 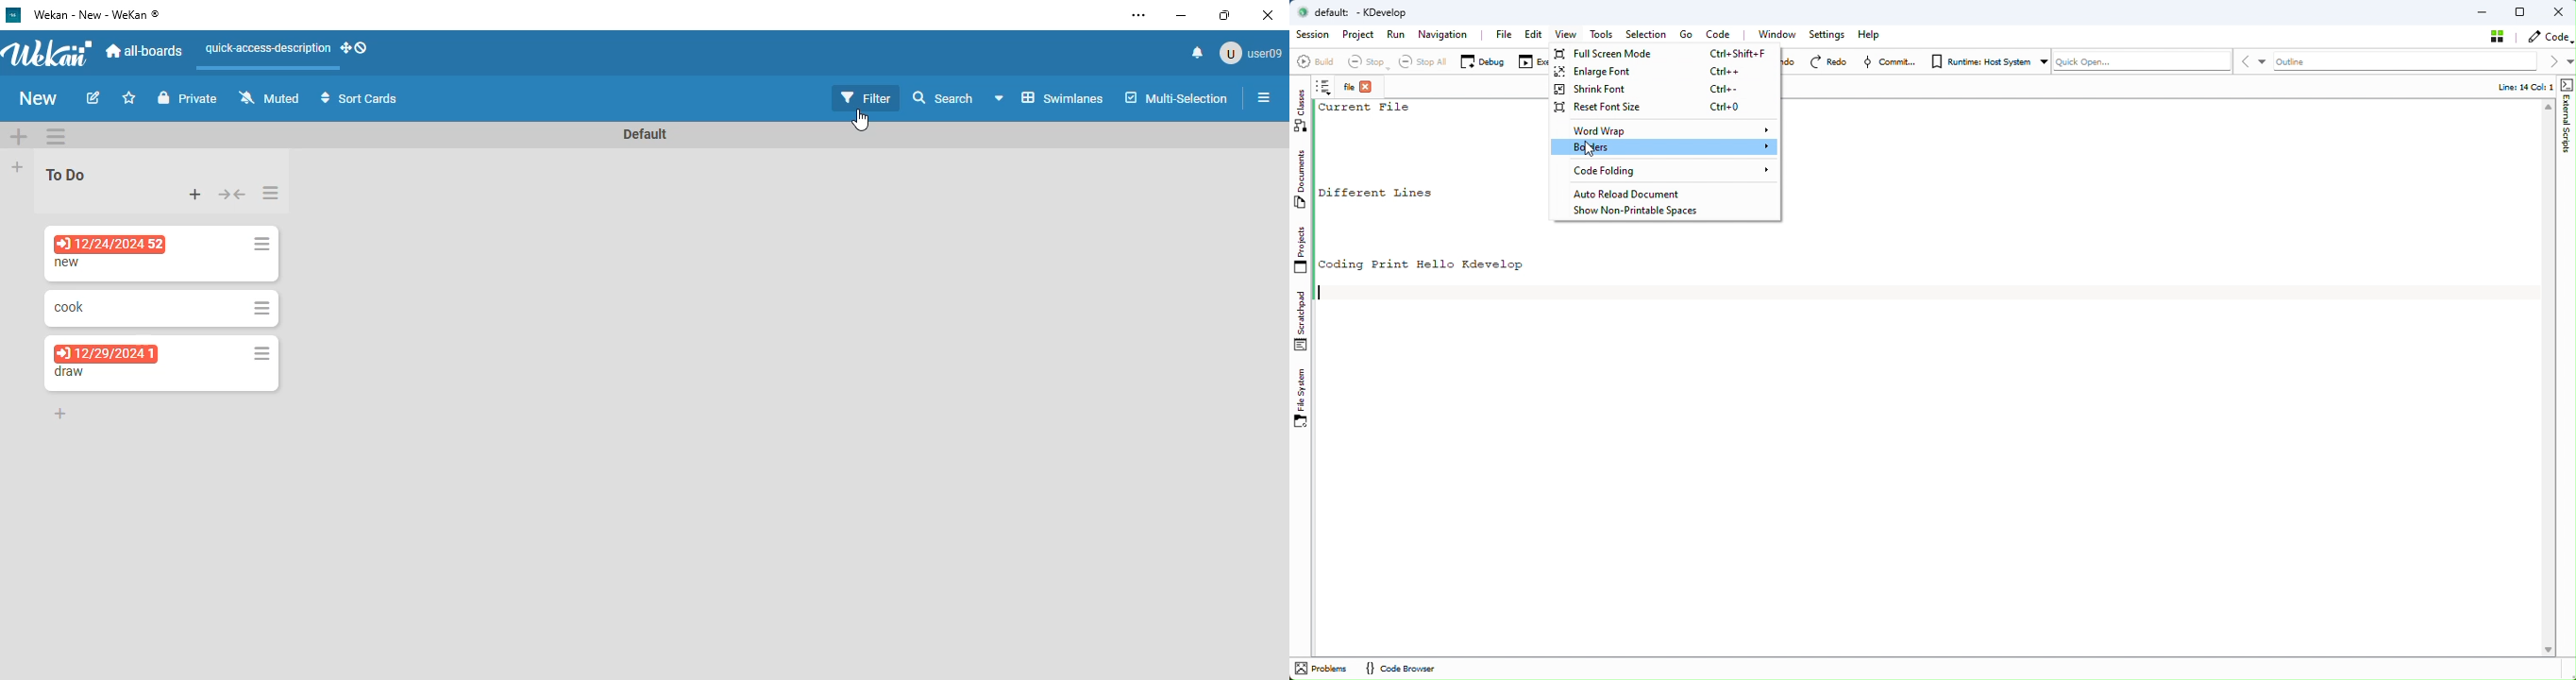 What do you see at coordinates (355, 47) in the screenshot?
I see `show-desktop-drag-handles` at bounding box center [355, 47].